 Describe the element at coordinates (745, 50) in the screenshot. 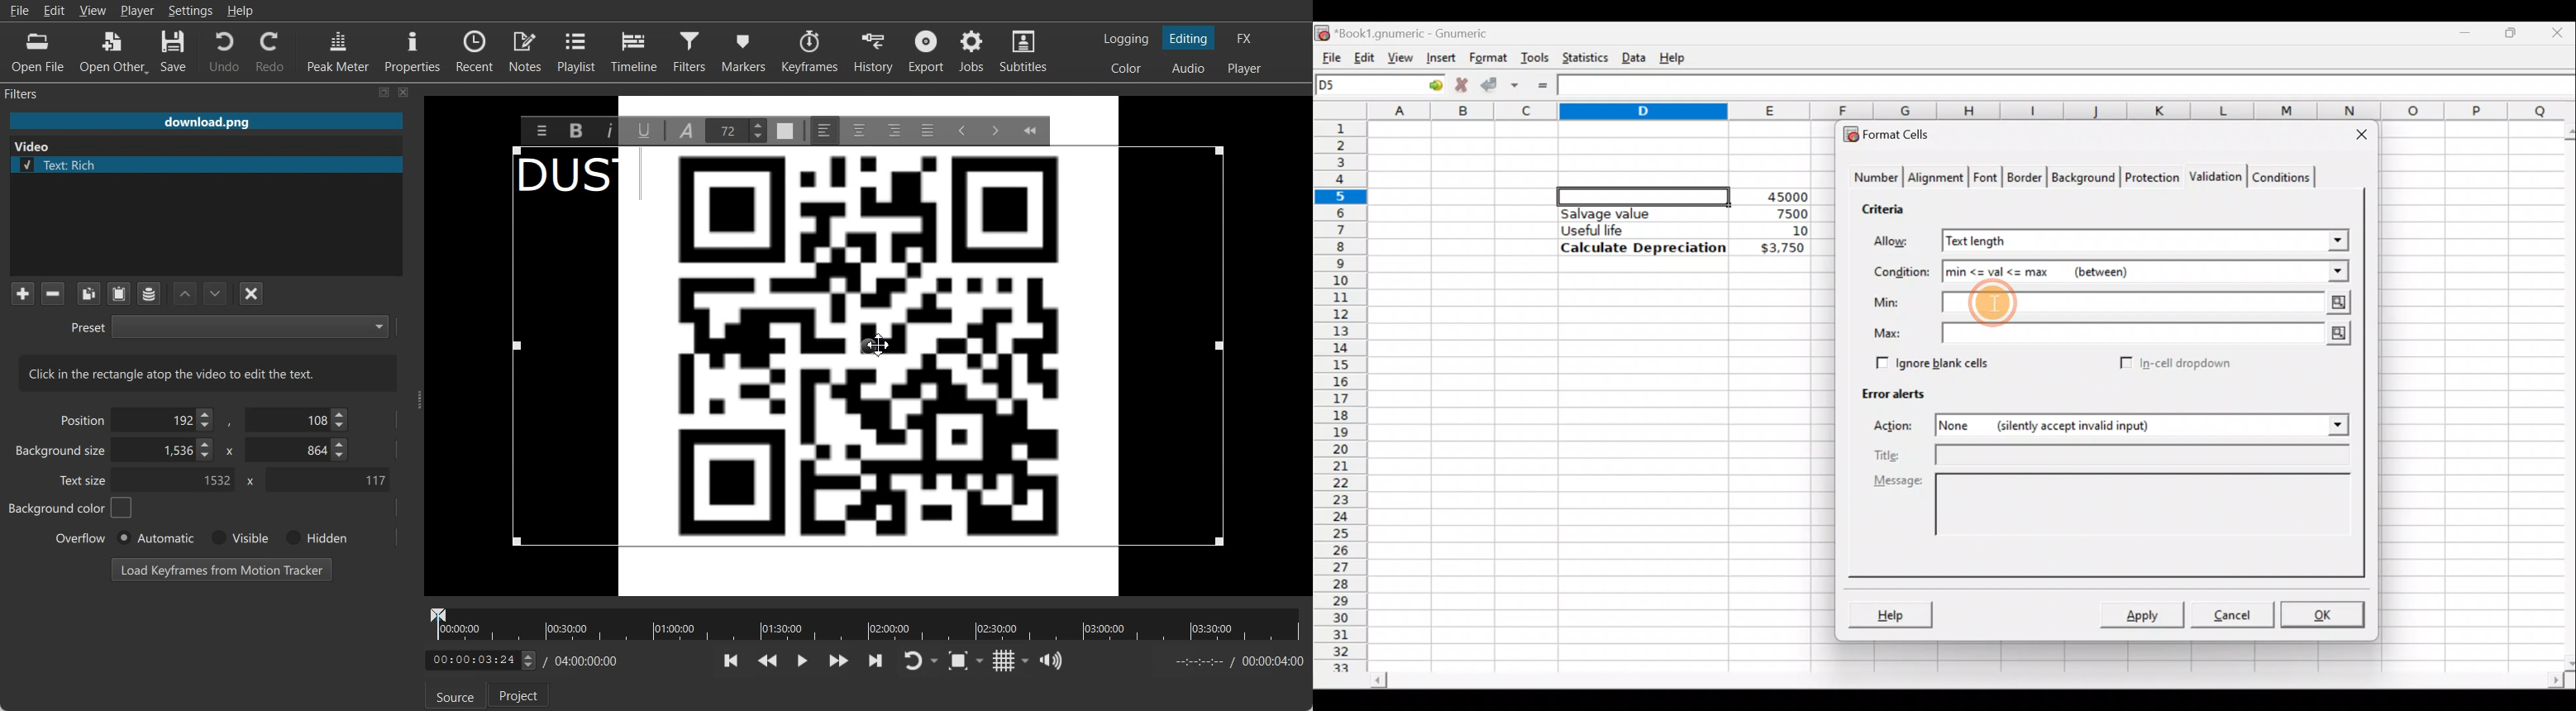

I see `Markers` at that location.